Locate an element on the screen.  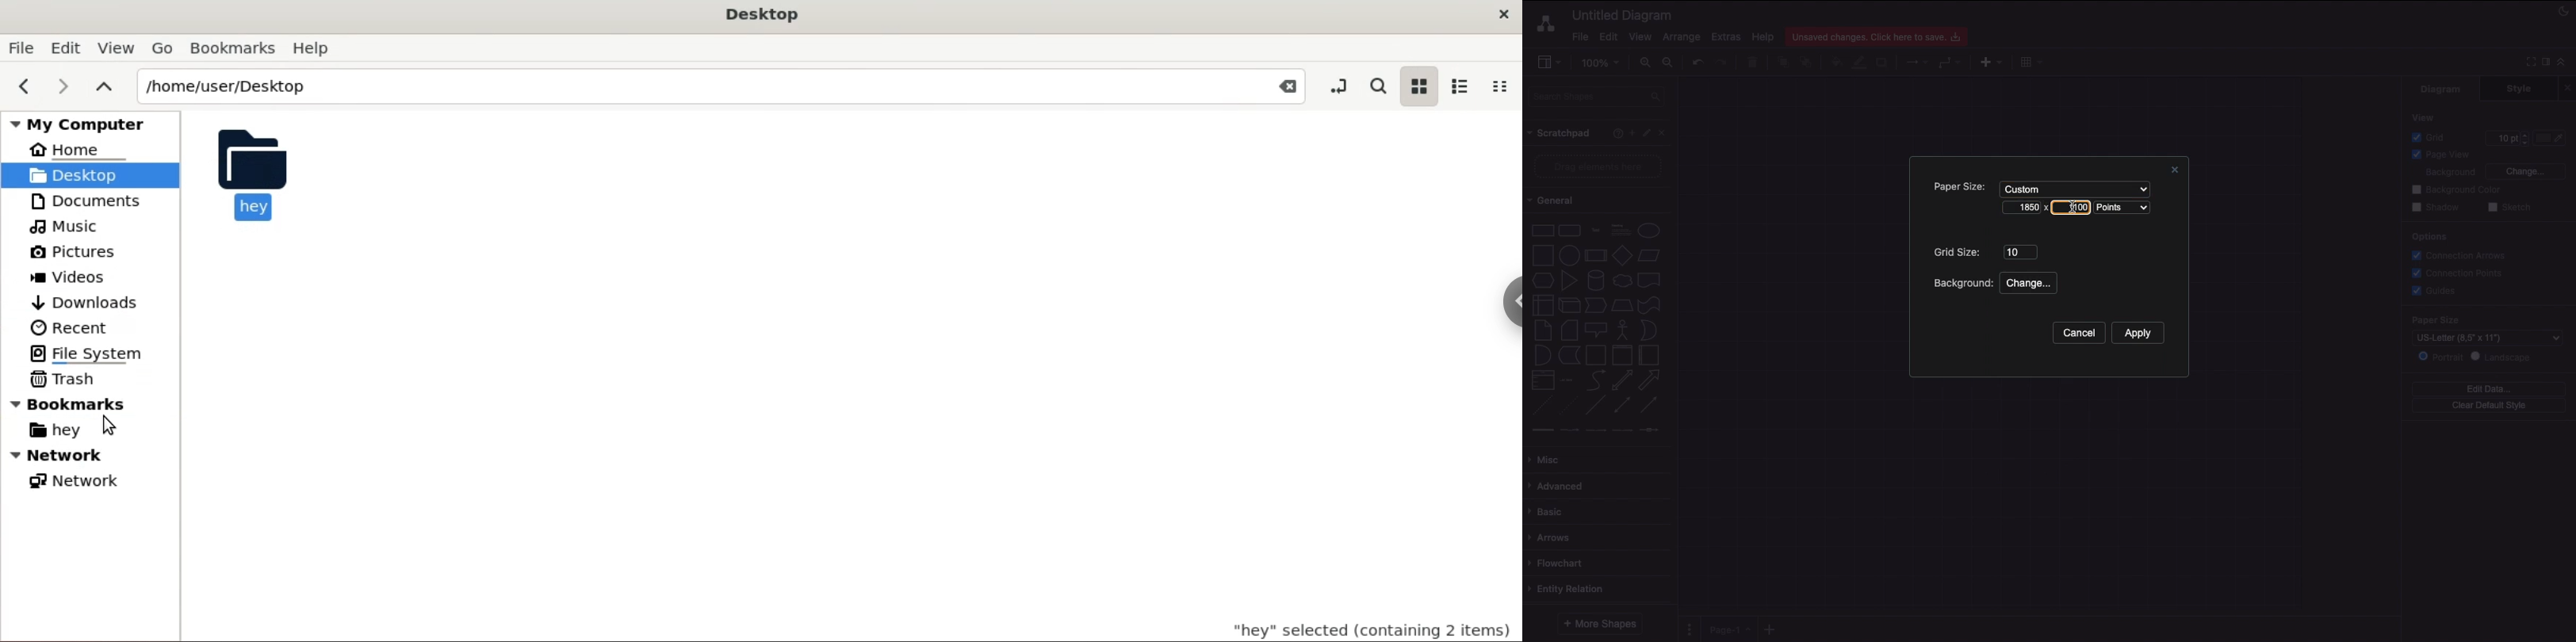
Close is located at coordinates (1666, 132).